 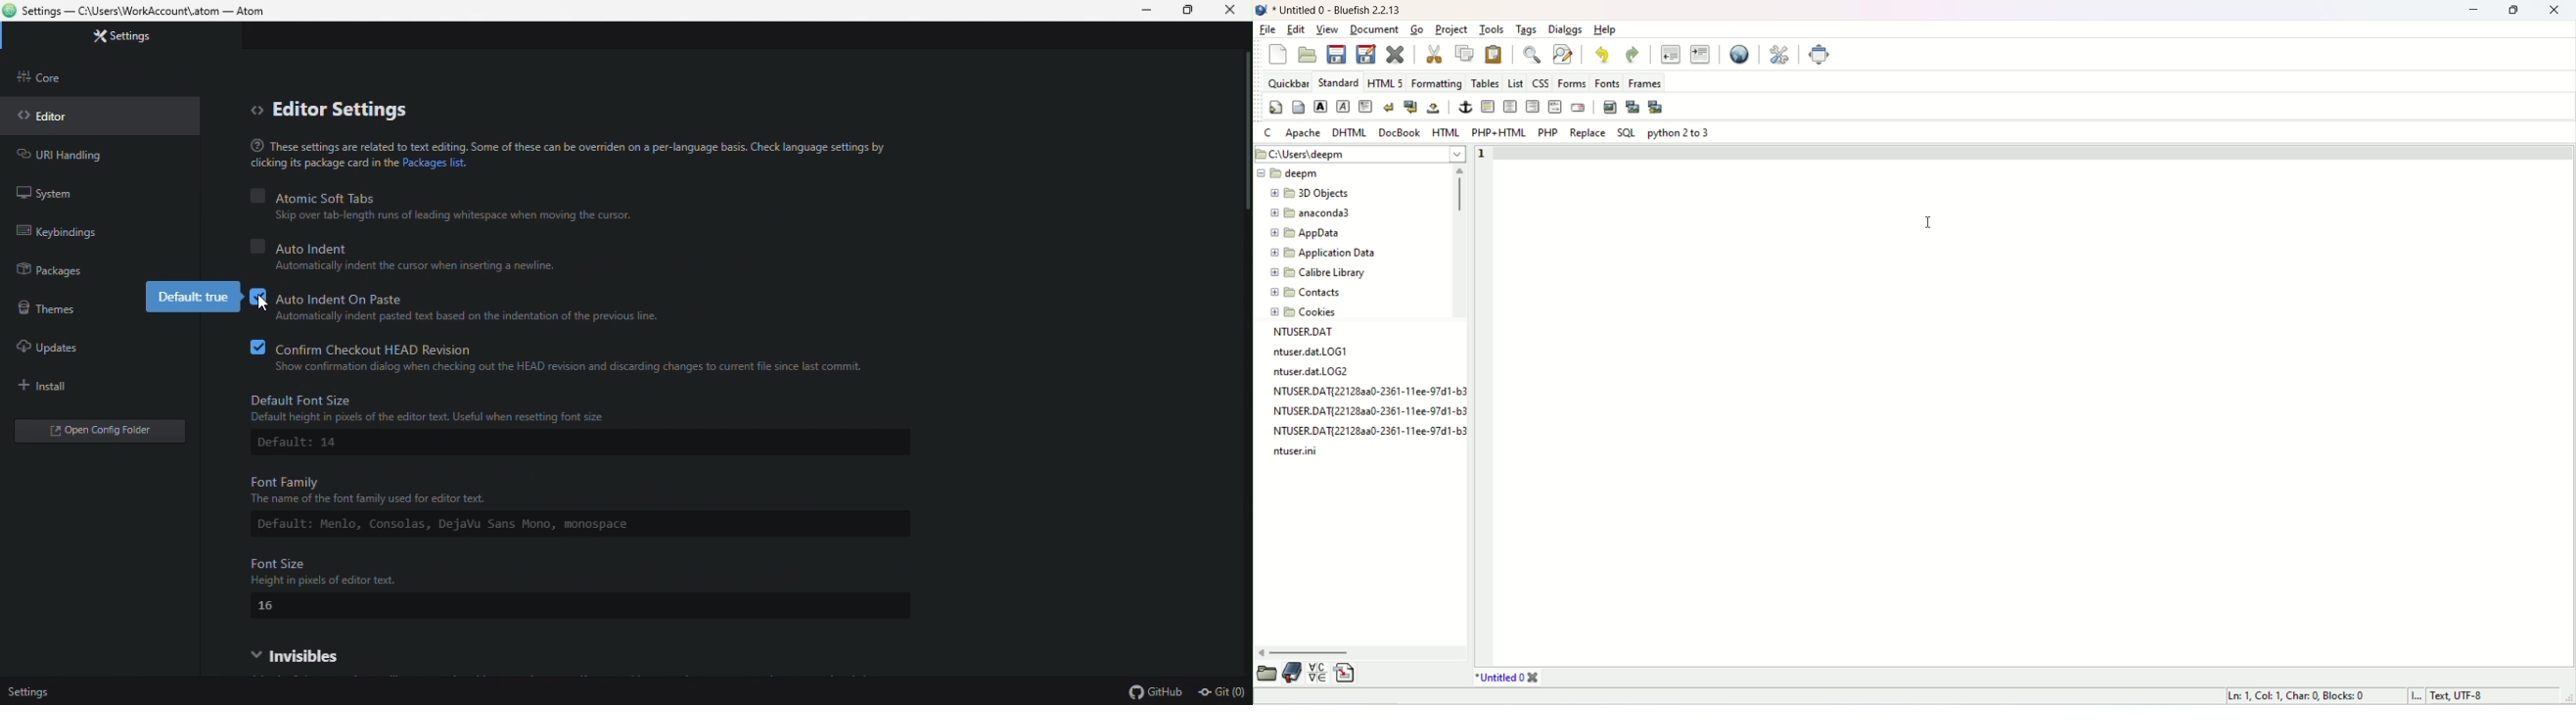 What do you see at coordinates (1931, 225) in the screenshot?
I see `cursor` at bounding box center [1931, 225].